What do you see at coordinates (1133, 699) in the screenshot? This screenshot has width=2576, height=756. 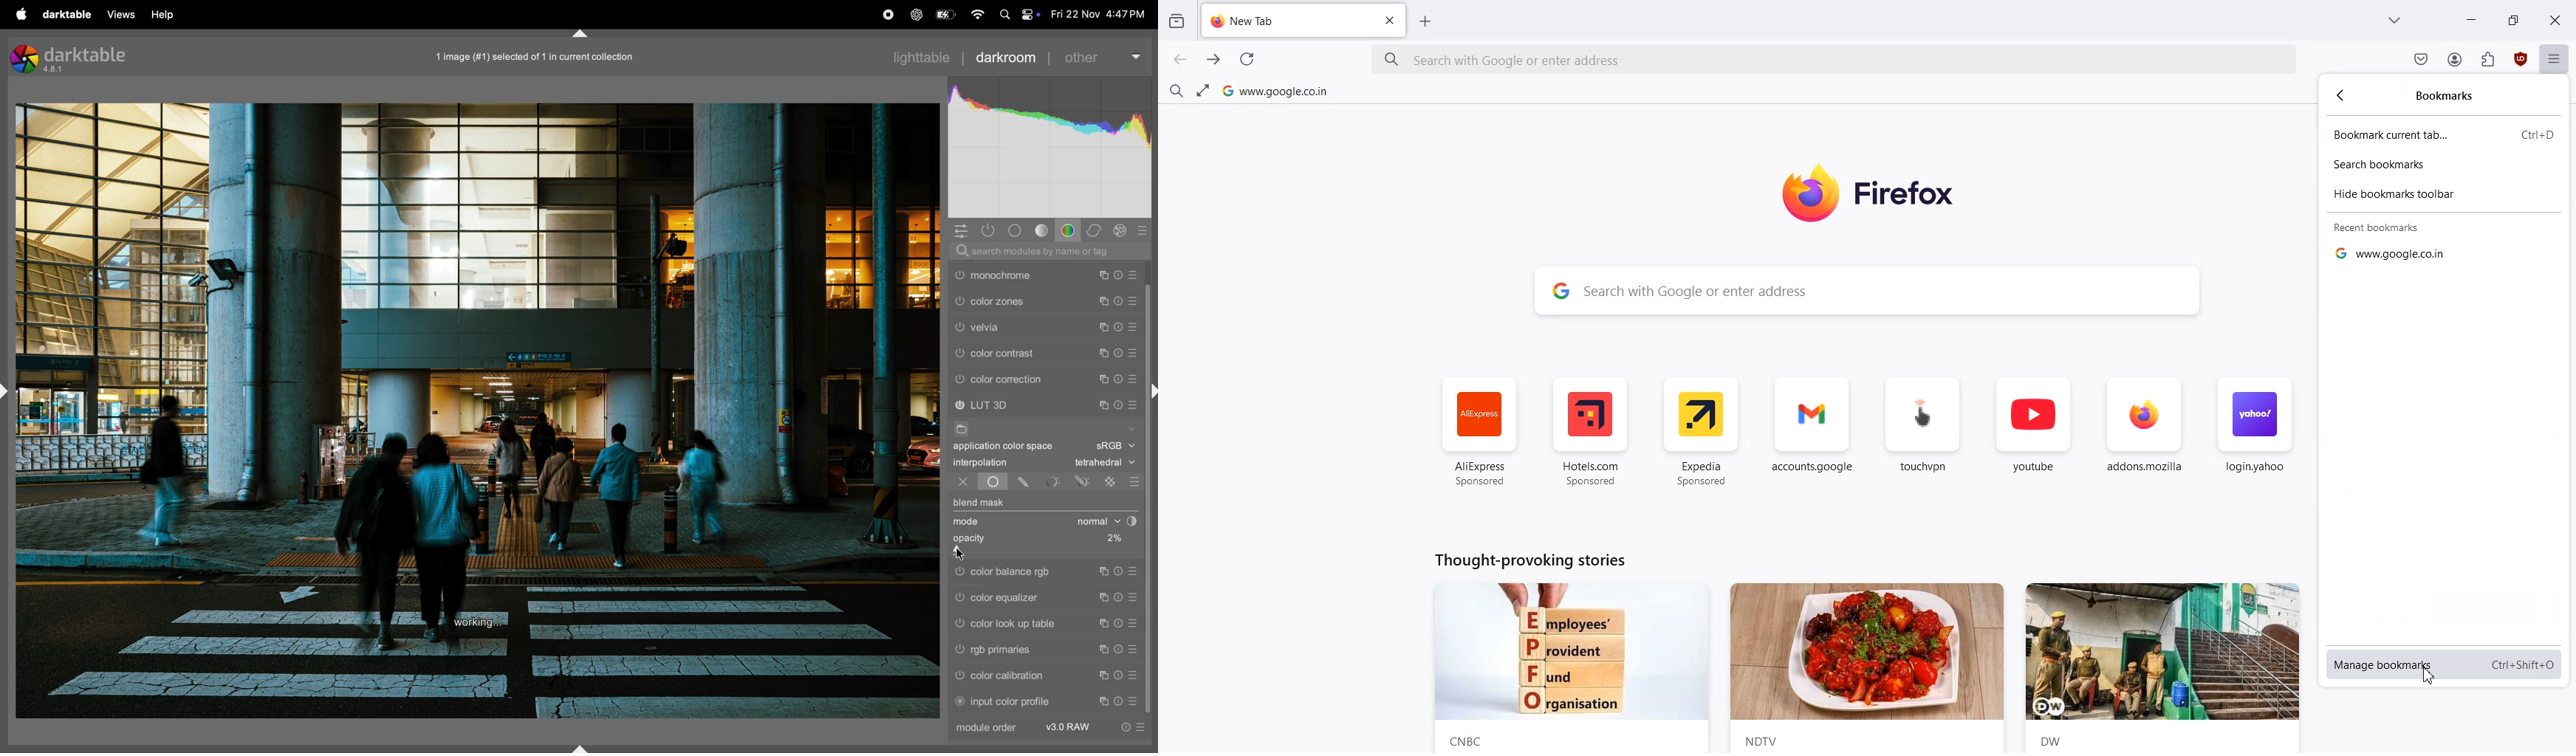 I see `presets` at bounding box center [1133, 699].